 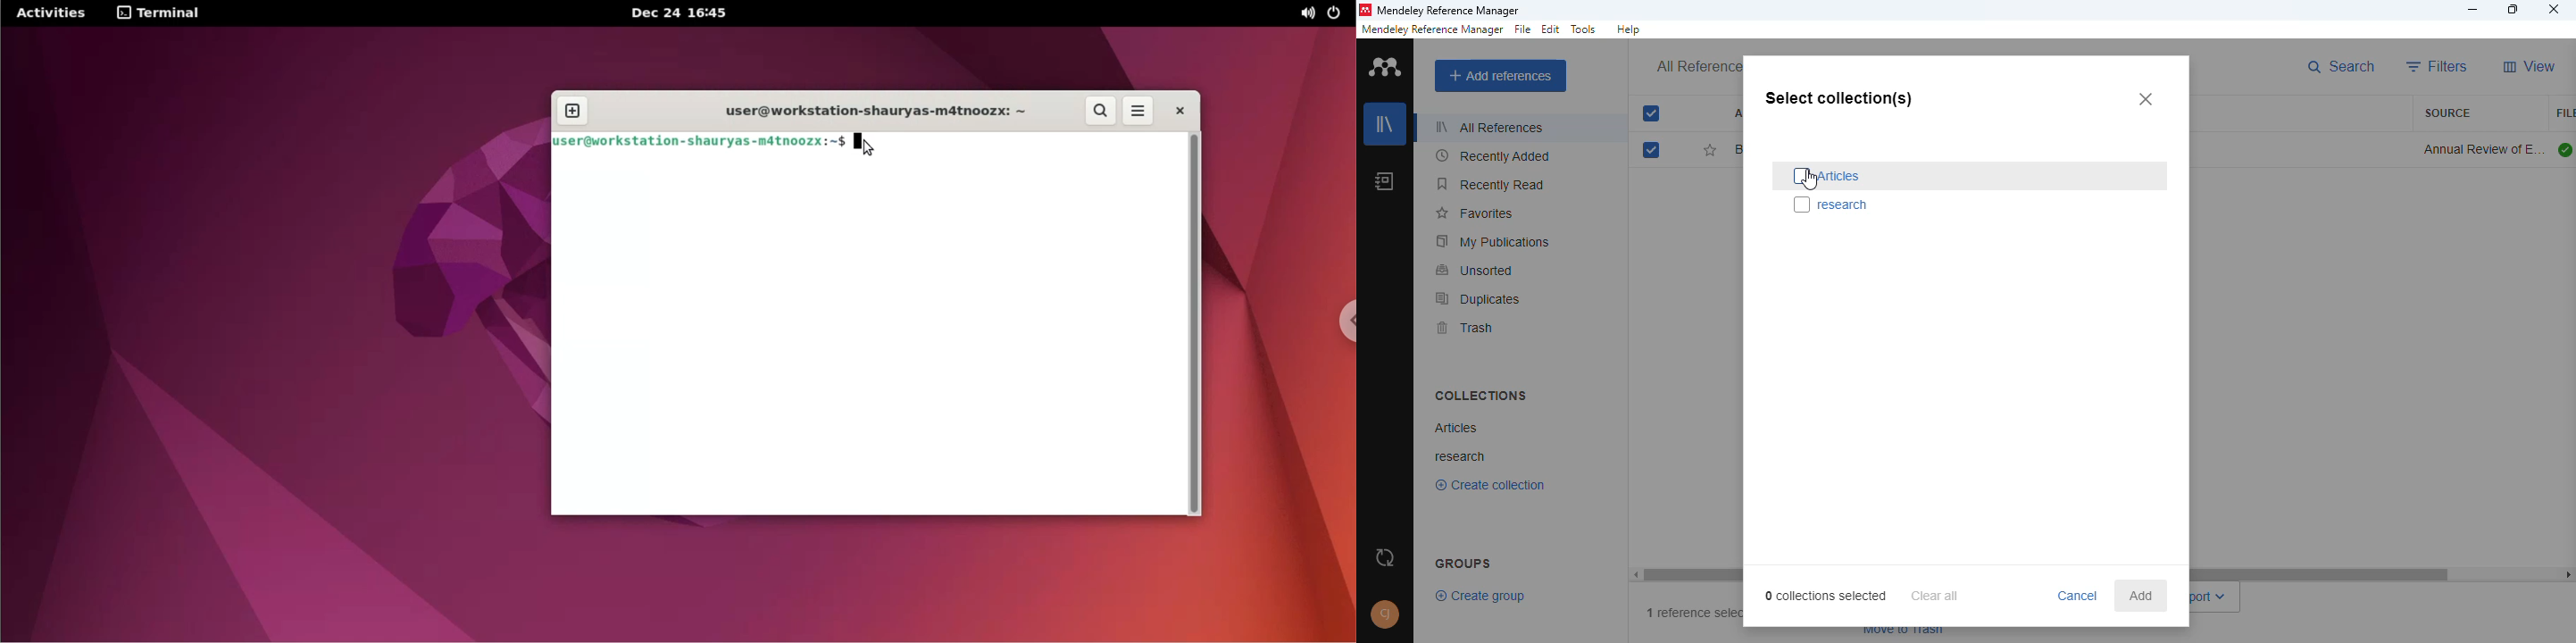 What do you see at coordinates (1490, 127) in the screenshot?
I see `all references` at bounding box center [1490, 127].